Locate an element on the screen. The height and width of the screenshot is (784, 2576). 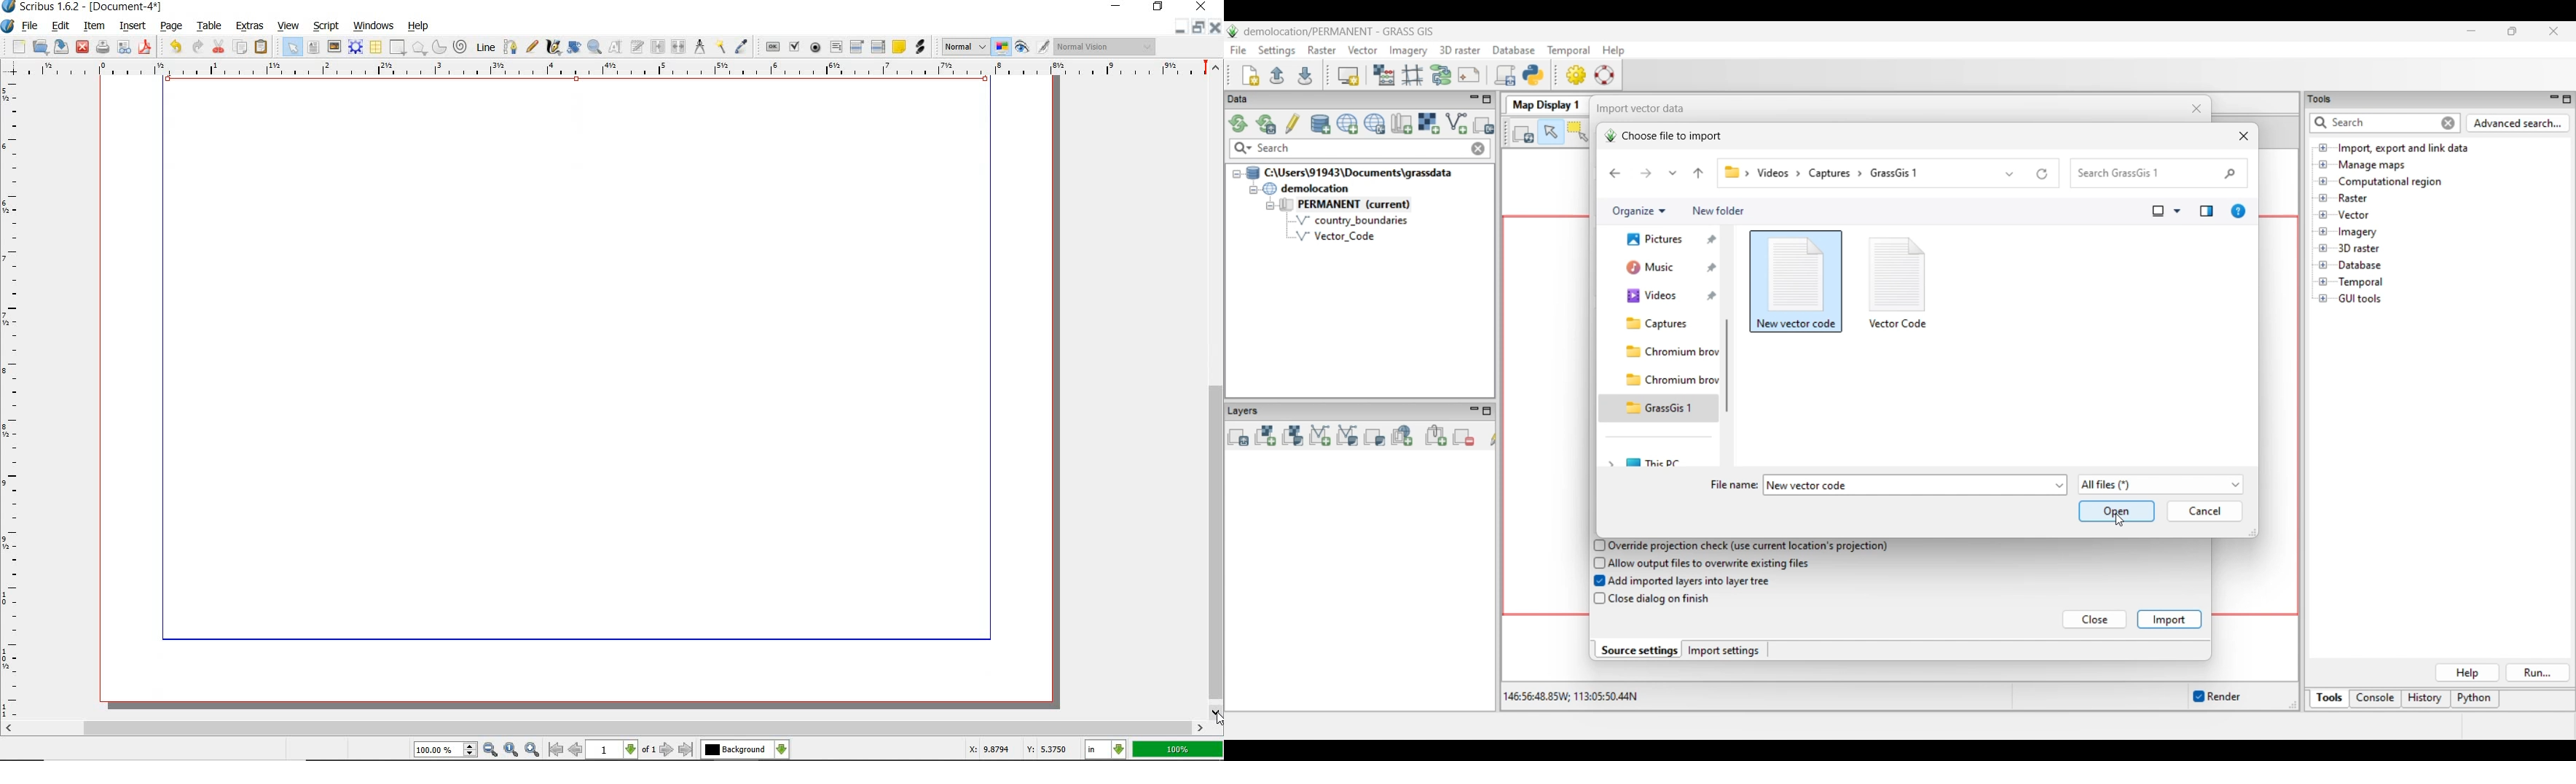
select is located at coordinates (291, 46).